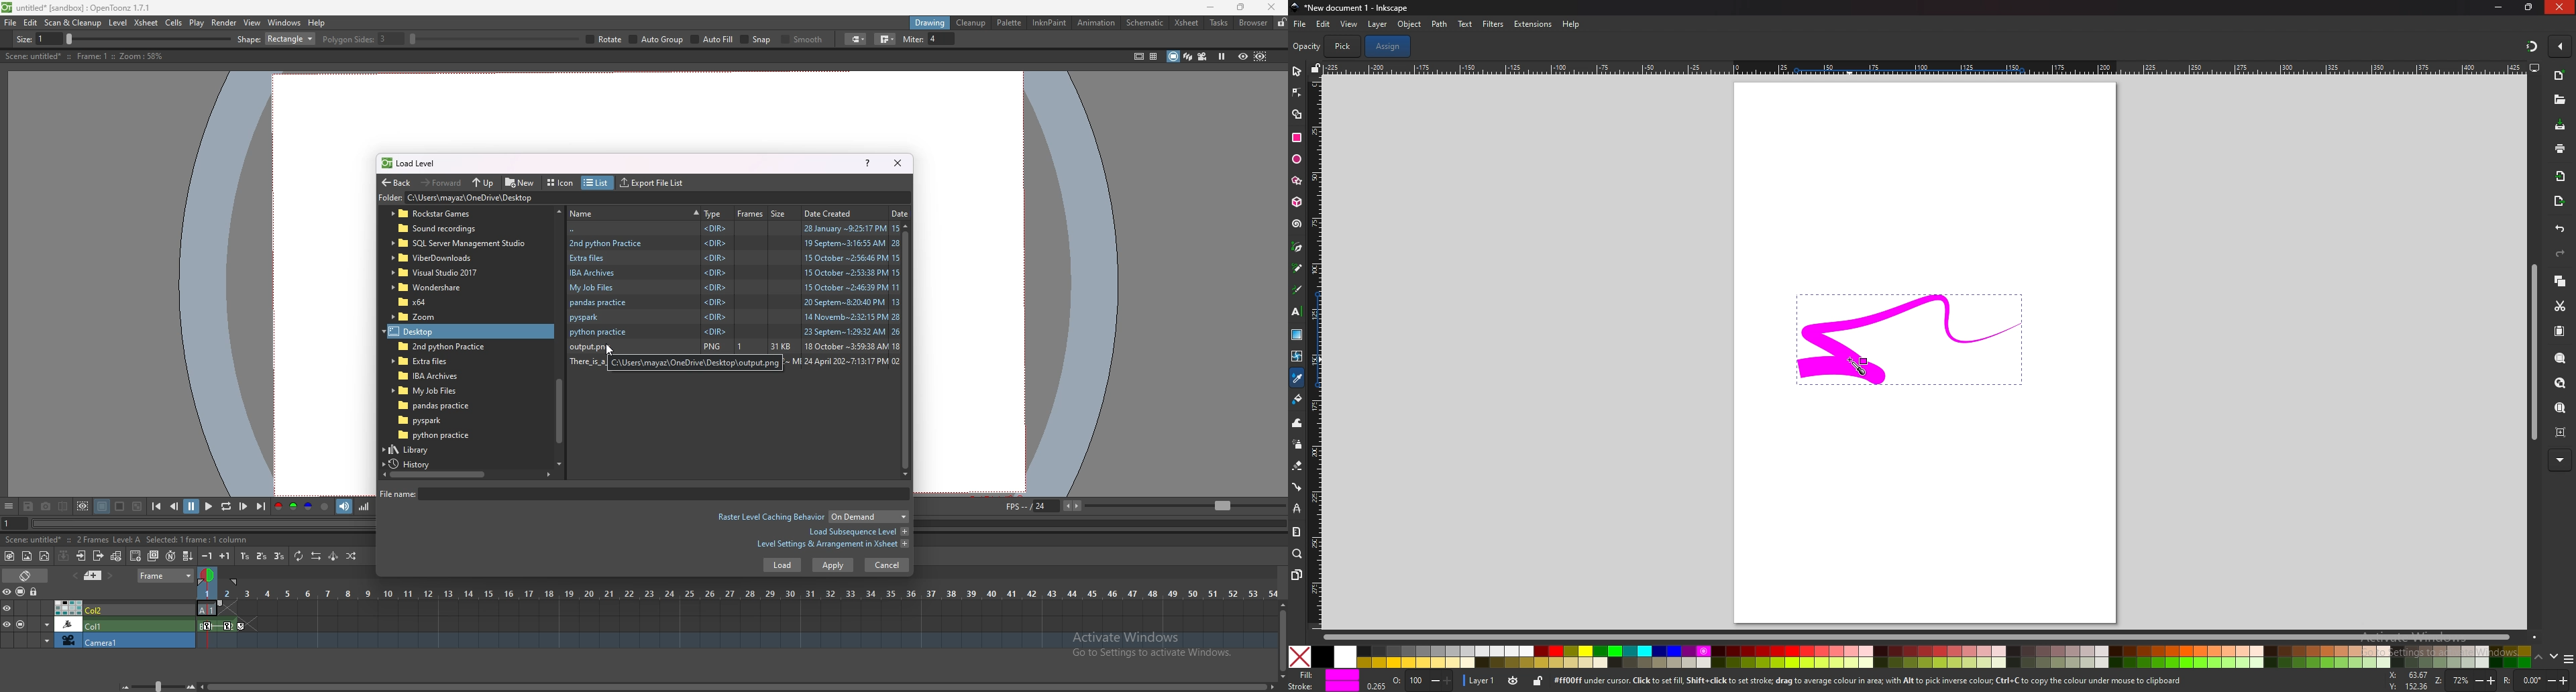  What do you see at coordinates (2568, 659) in the screenshot?
I see `more colors` at bounding box center [2568, 659].